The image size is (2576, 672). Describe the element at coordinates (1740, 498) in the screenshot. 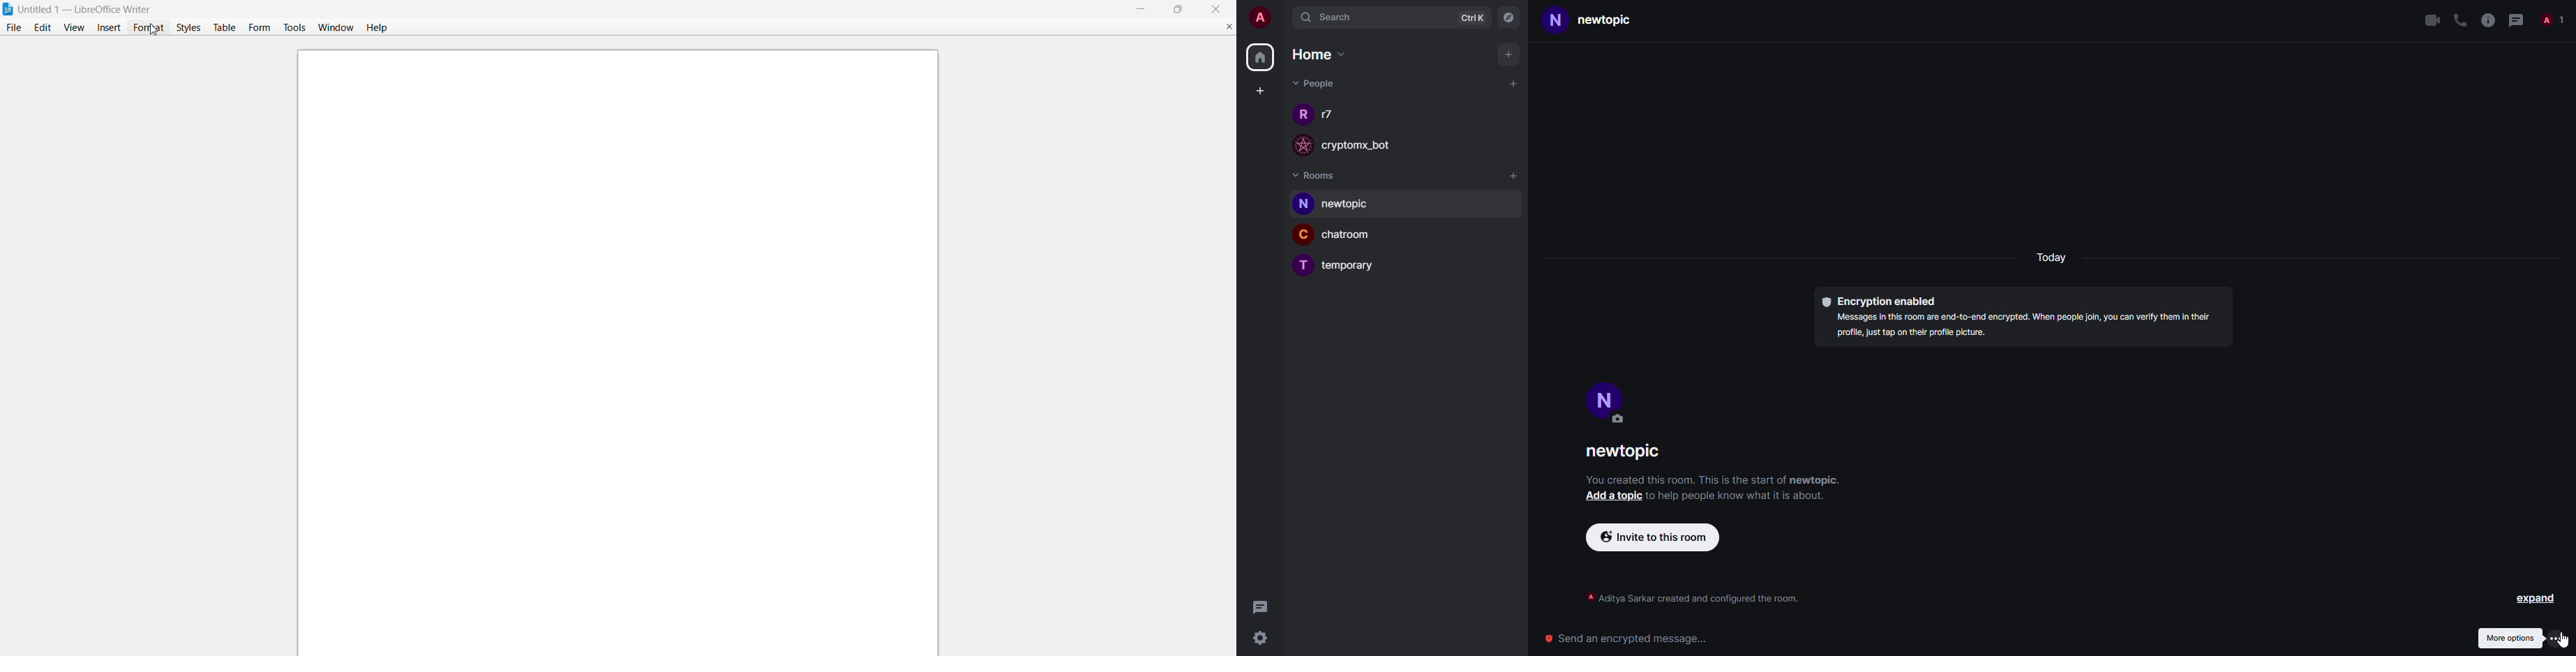

I see `info` at that location.